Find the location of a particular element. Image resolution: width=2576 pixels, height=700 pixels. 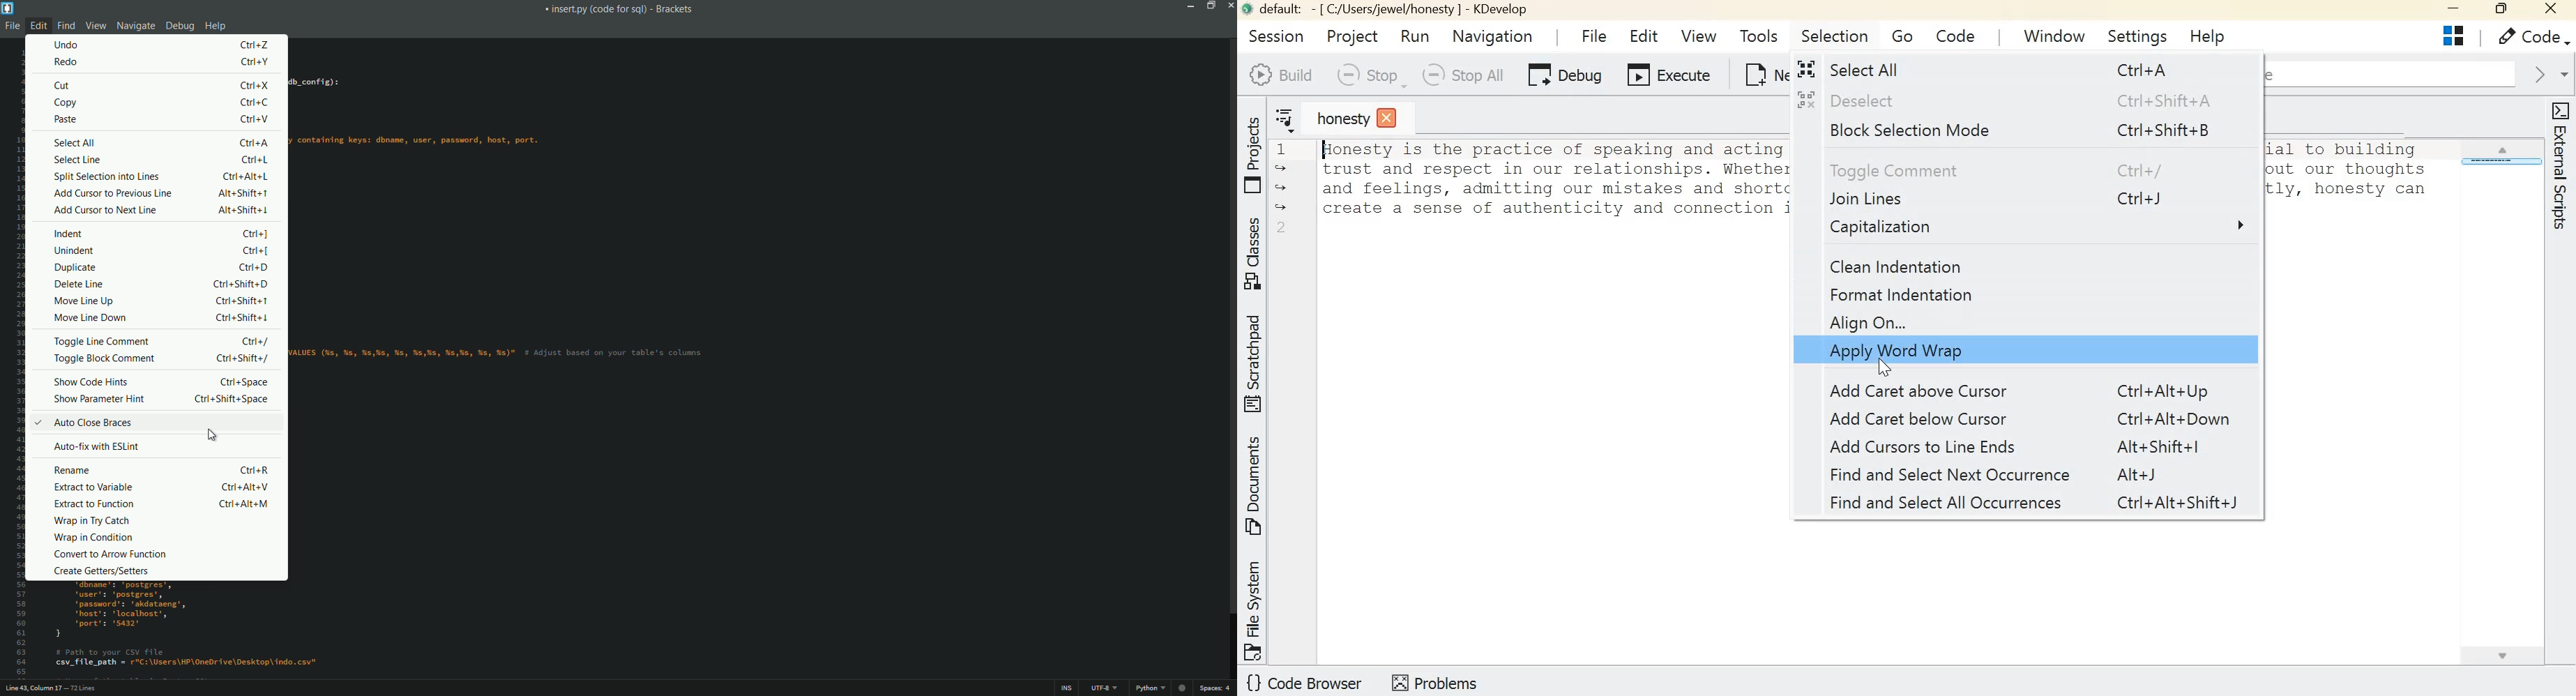

undo is located at coordinates (69, 44).